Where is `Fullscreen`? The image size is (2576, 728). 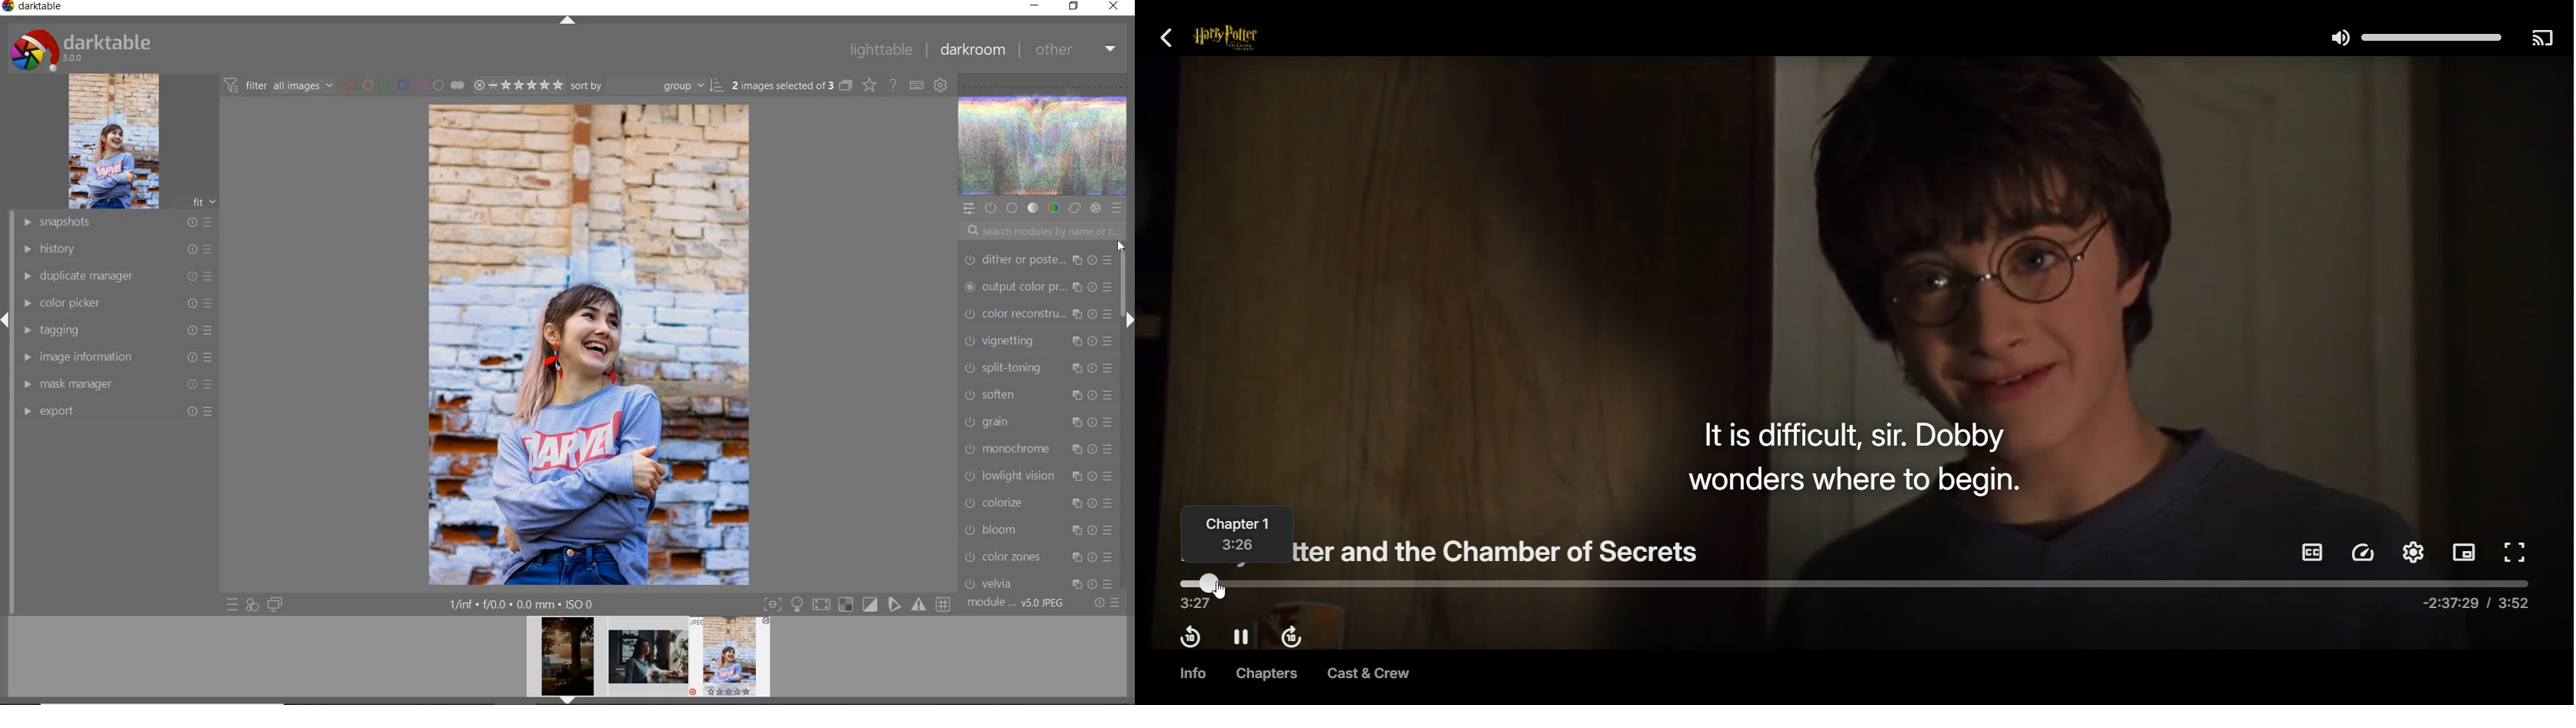 Fullscreen is located at coordinates (2517, 553).